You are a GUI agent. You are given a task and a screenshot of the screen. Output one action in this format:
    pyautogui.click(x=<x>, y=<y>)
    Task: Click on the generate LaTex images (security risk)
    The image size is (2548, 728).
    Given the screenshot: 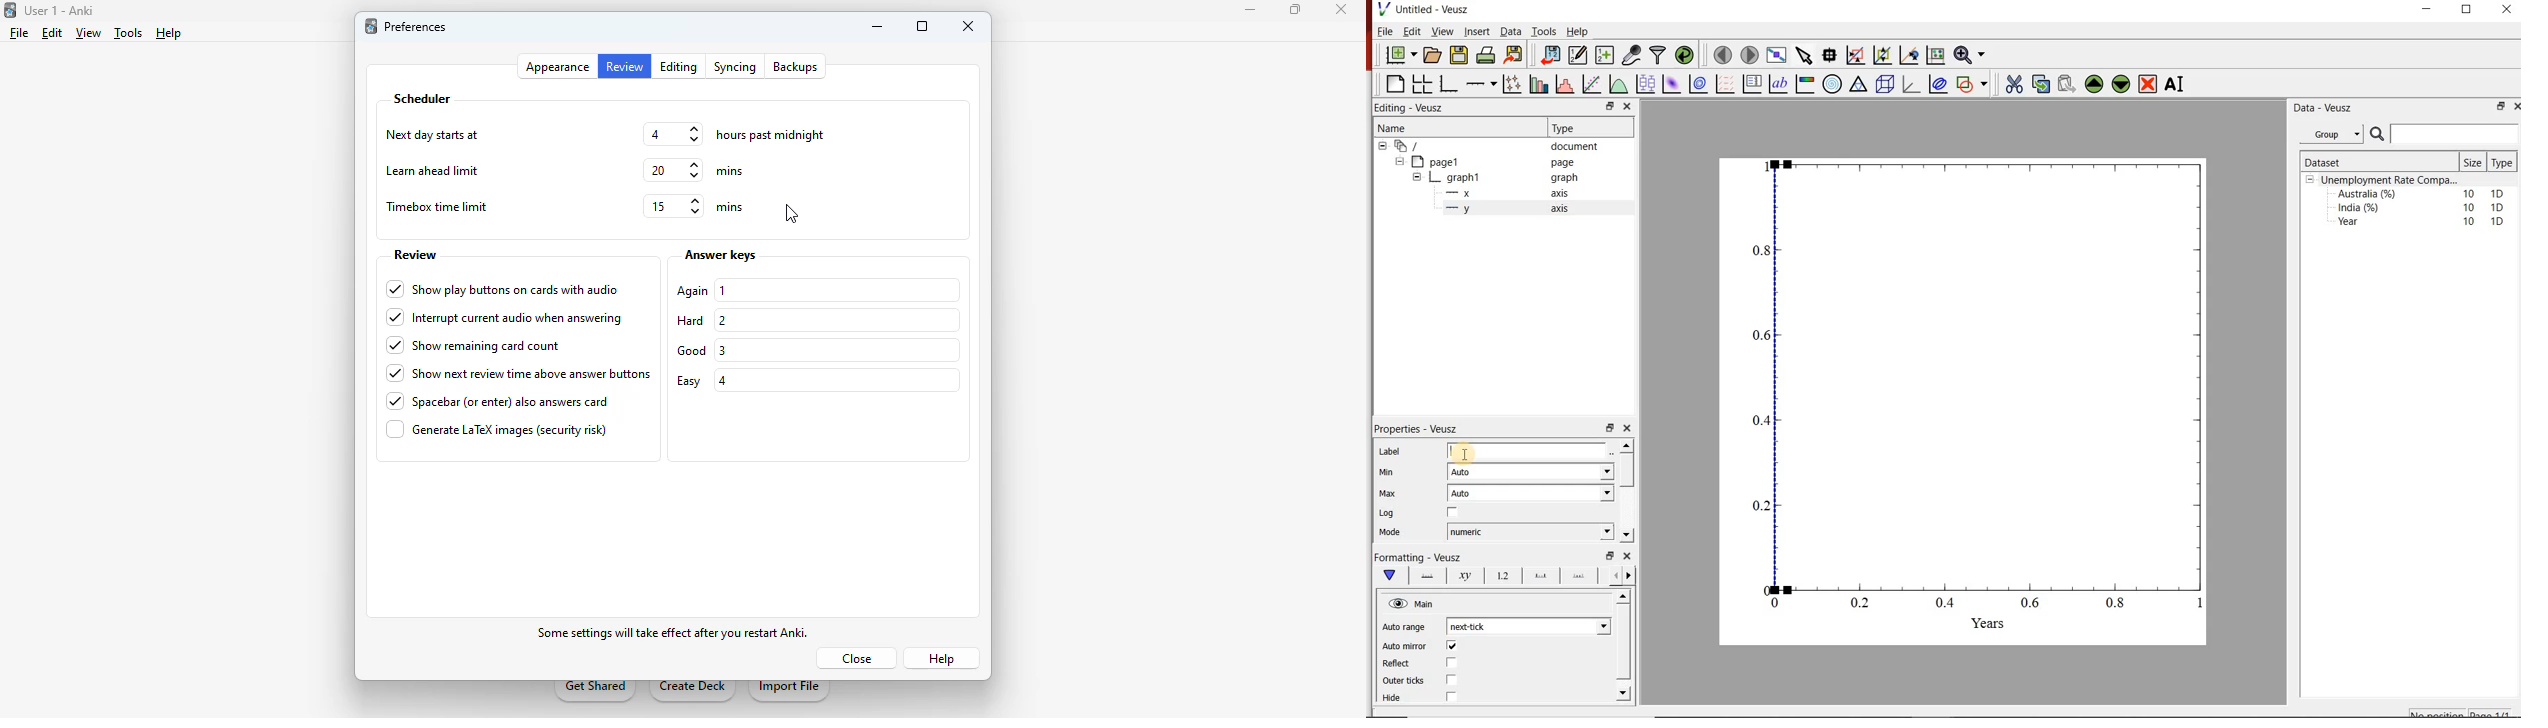 What is the action you would take?
    pyautogui.click(x=497, y=429)
    